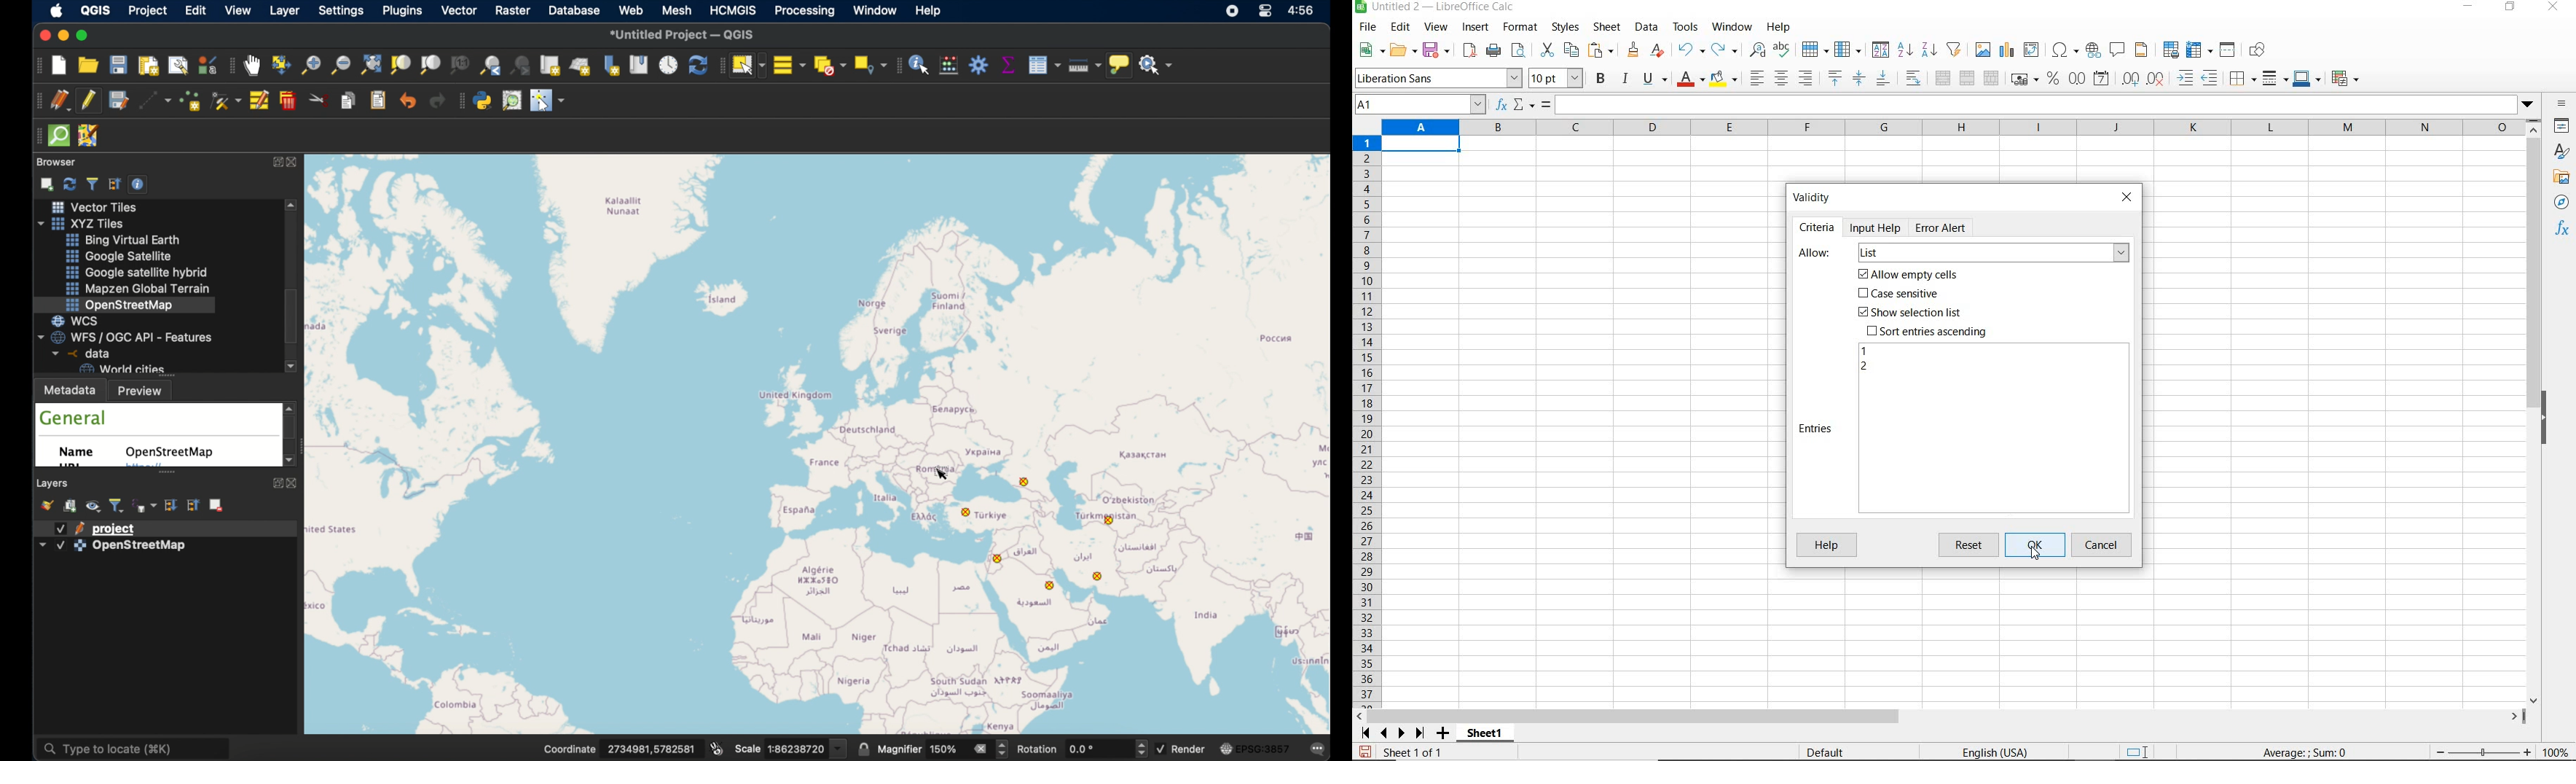 This screenshot has height=784, width=2576. What do you see at coordinates (1484, 735) in the screenshot?
I see `sheet1` at bounding box center [1484, 735].